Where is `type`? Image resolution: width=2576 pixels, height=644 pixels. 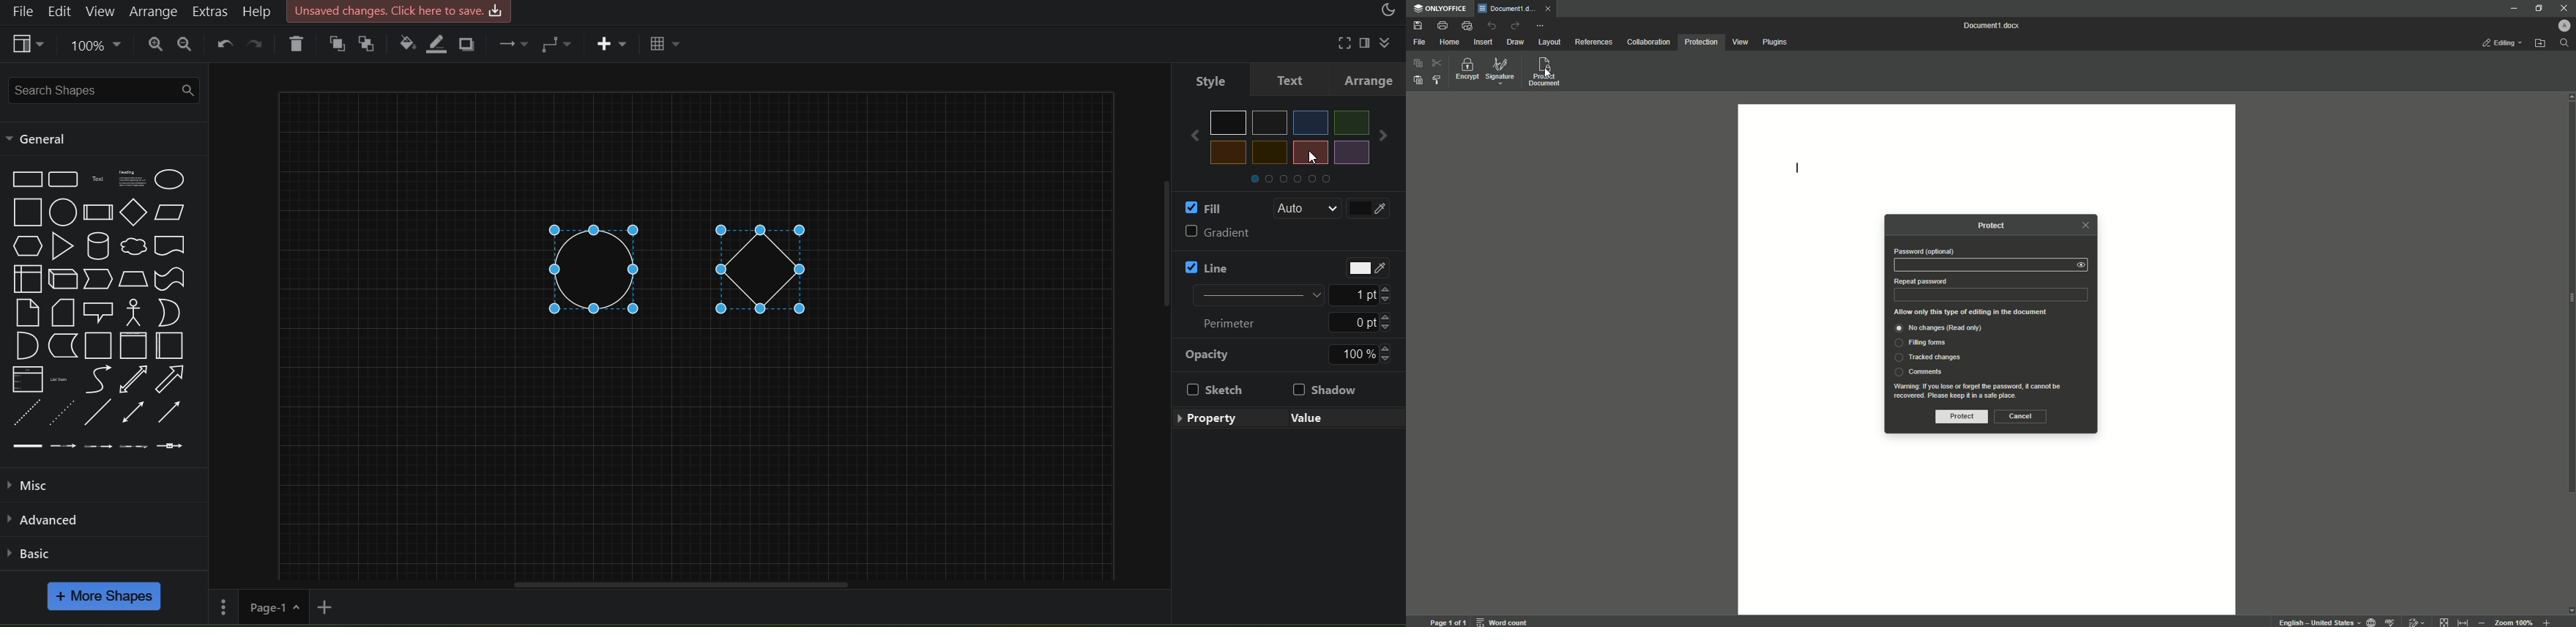 type is located at coordinates (1992, 295).